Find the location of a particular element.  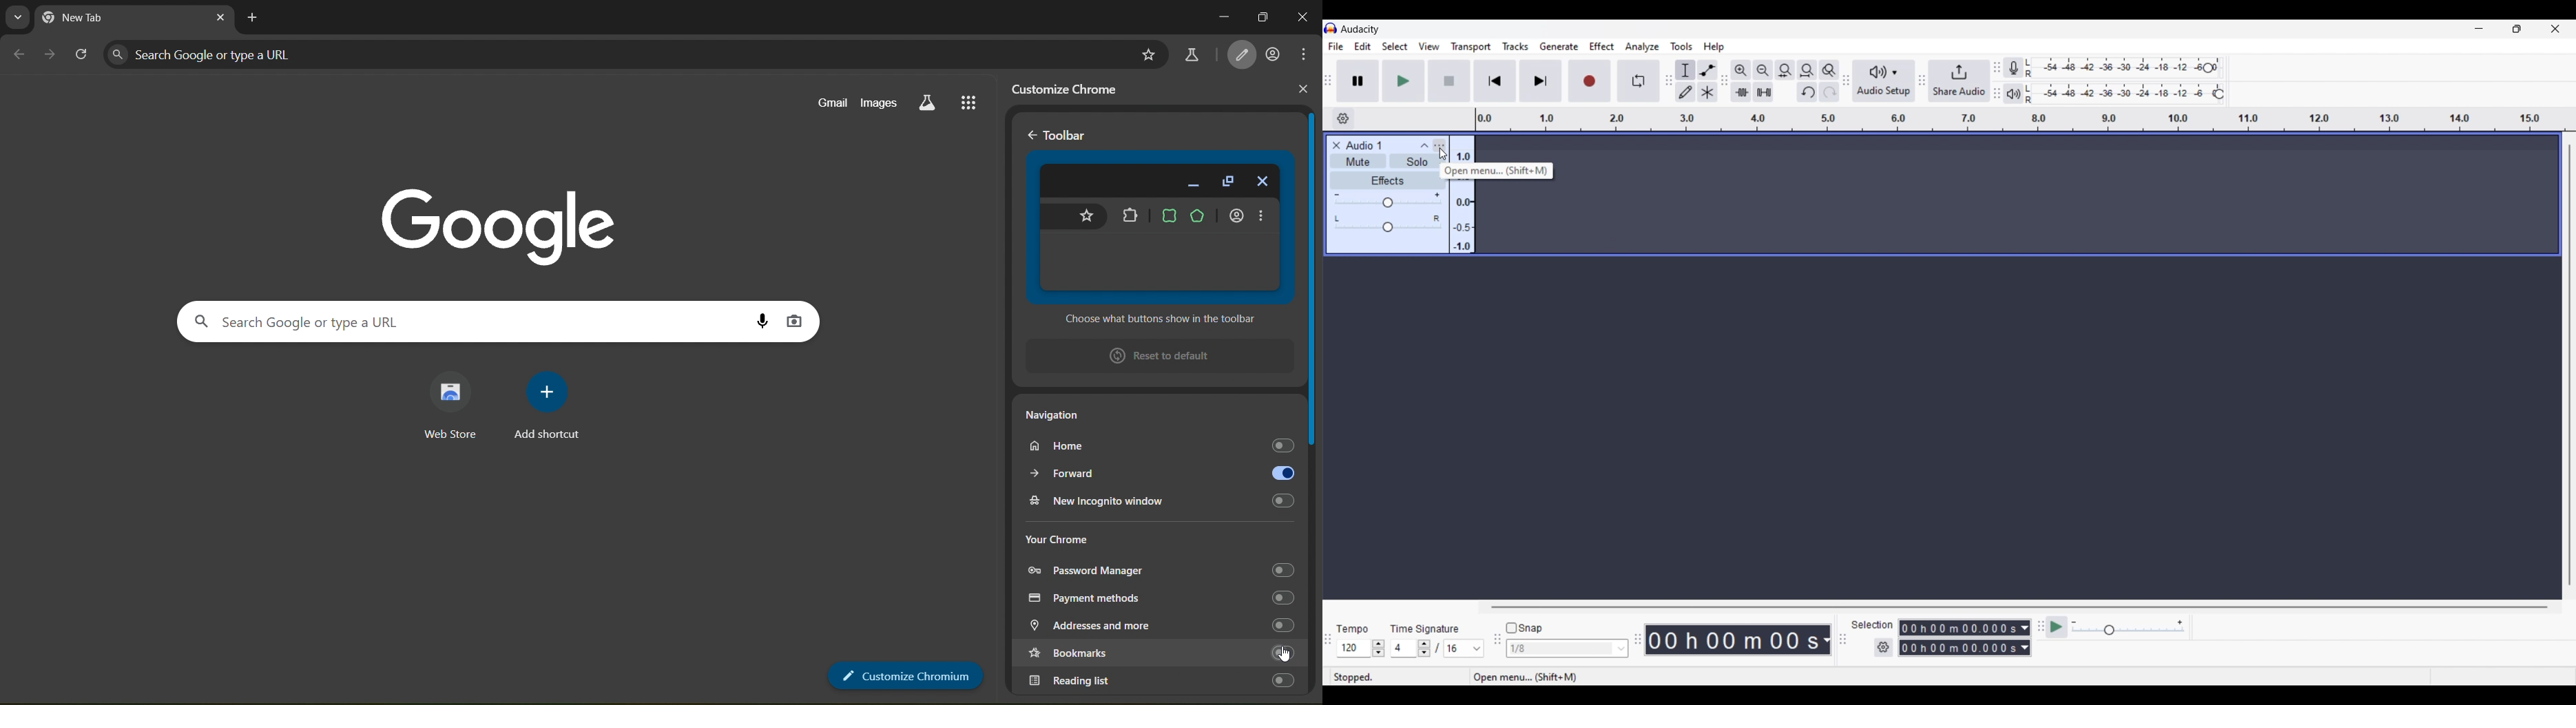

Trim audio outside selection is located at coordinates (1740, 91).